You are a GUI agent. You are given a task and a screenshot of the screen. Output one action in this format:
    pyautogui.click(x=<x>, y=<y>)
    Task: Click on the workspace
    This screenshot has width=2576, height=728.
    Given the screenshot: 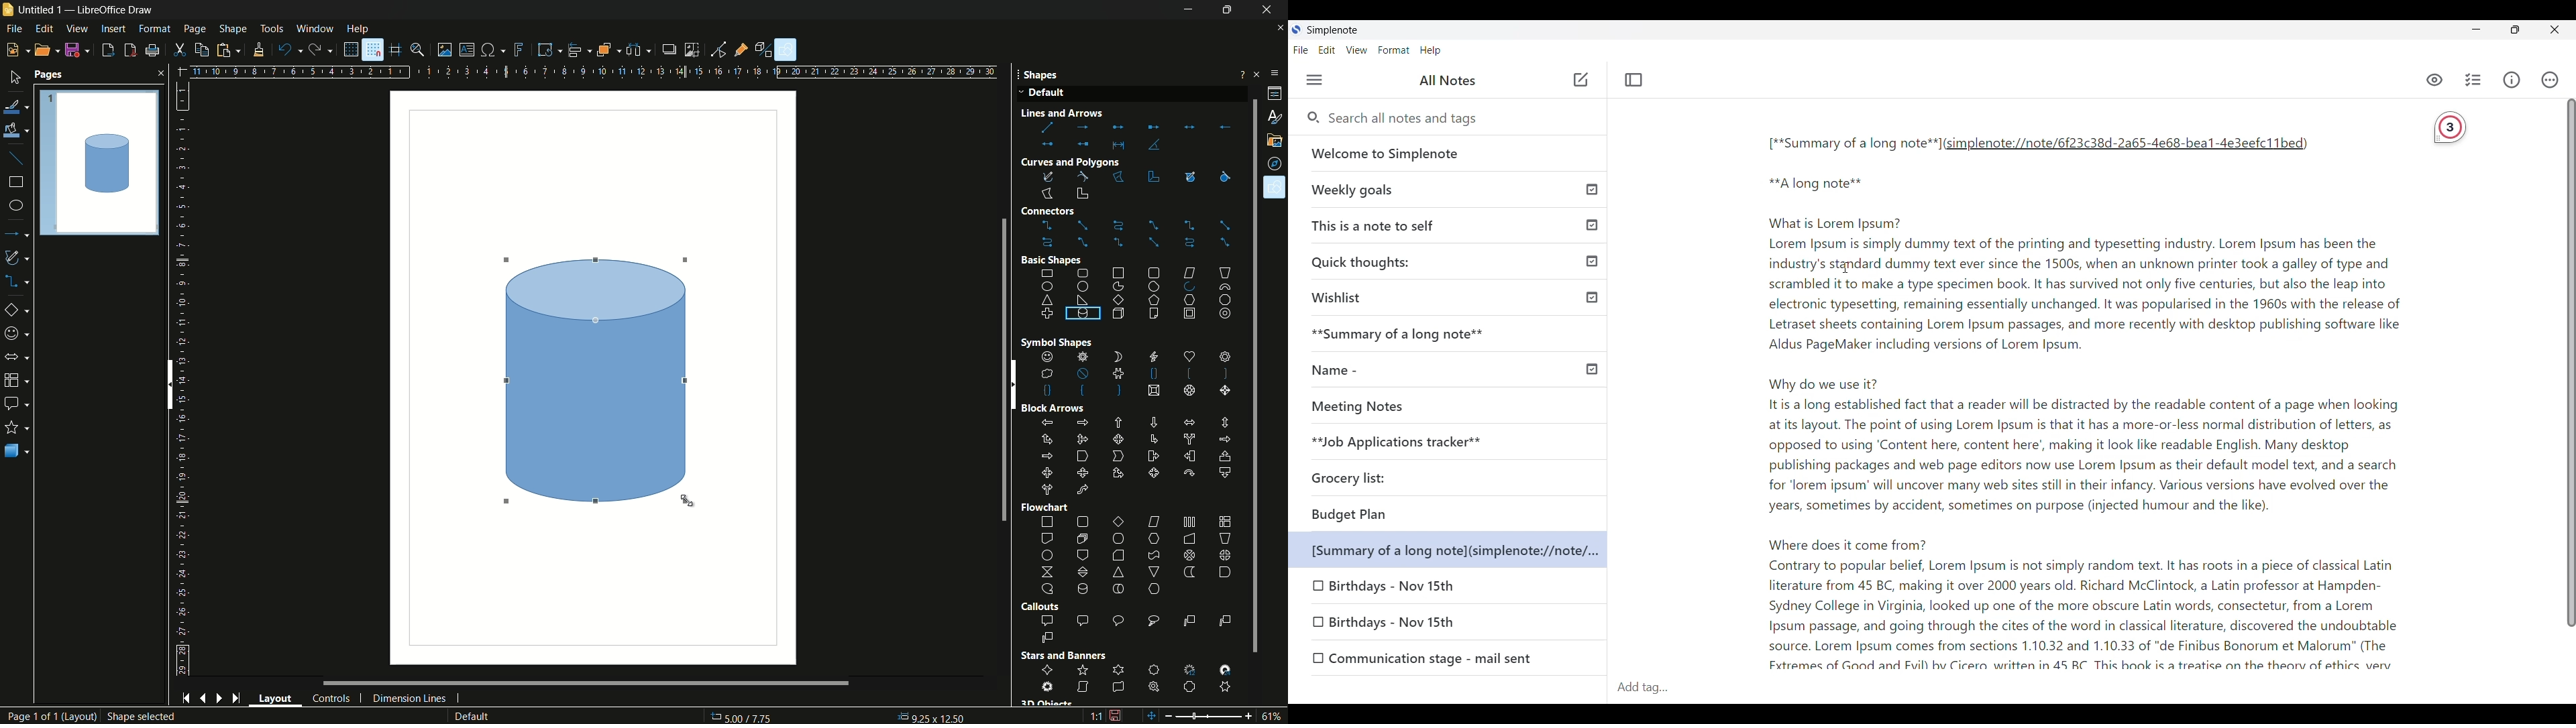 What is the action you would take?
    pyautogui.click(x=593, y=377)
    